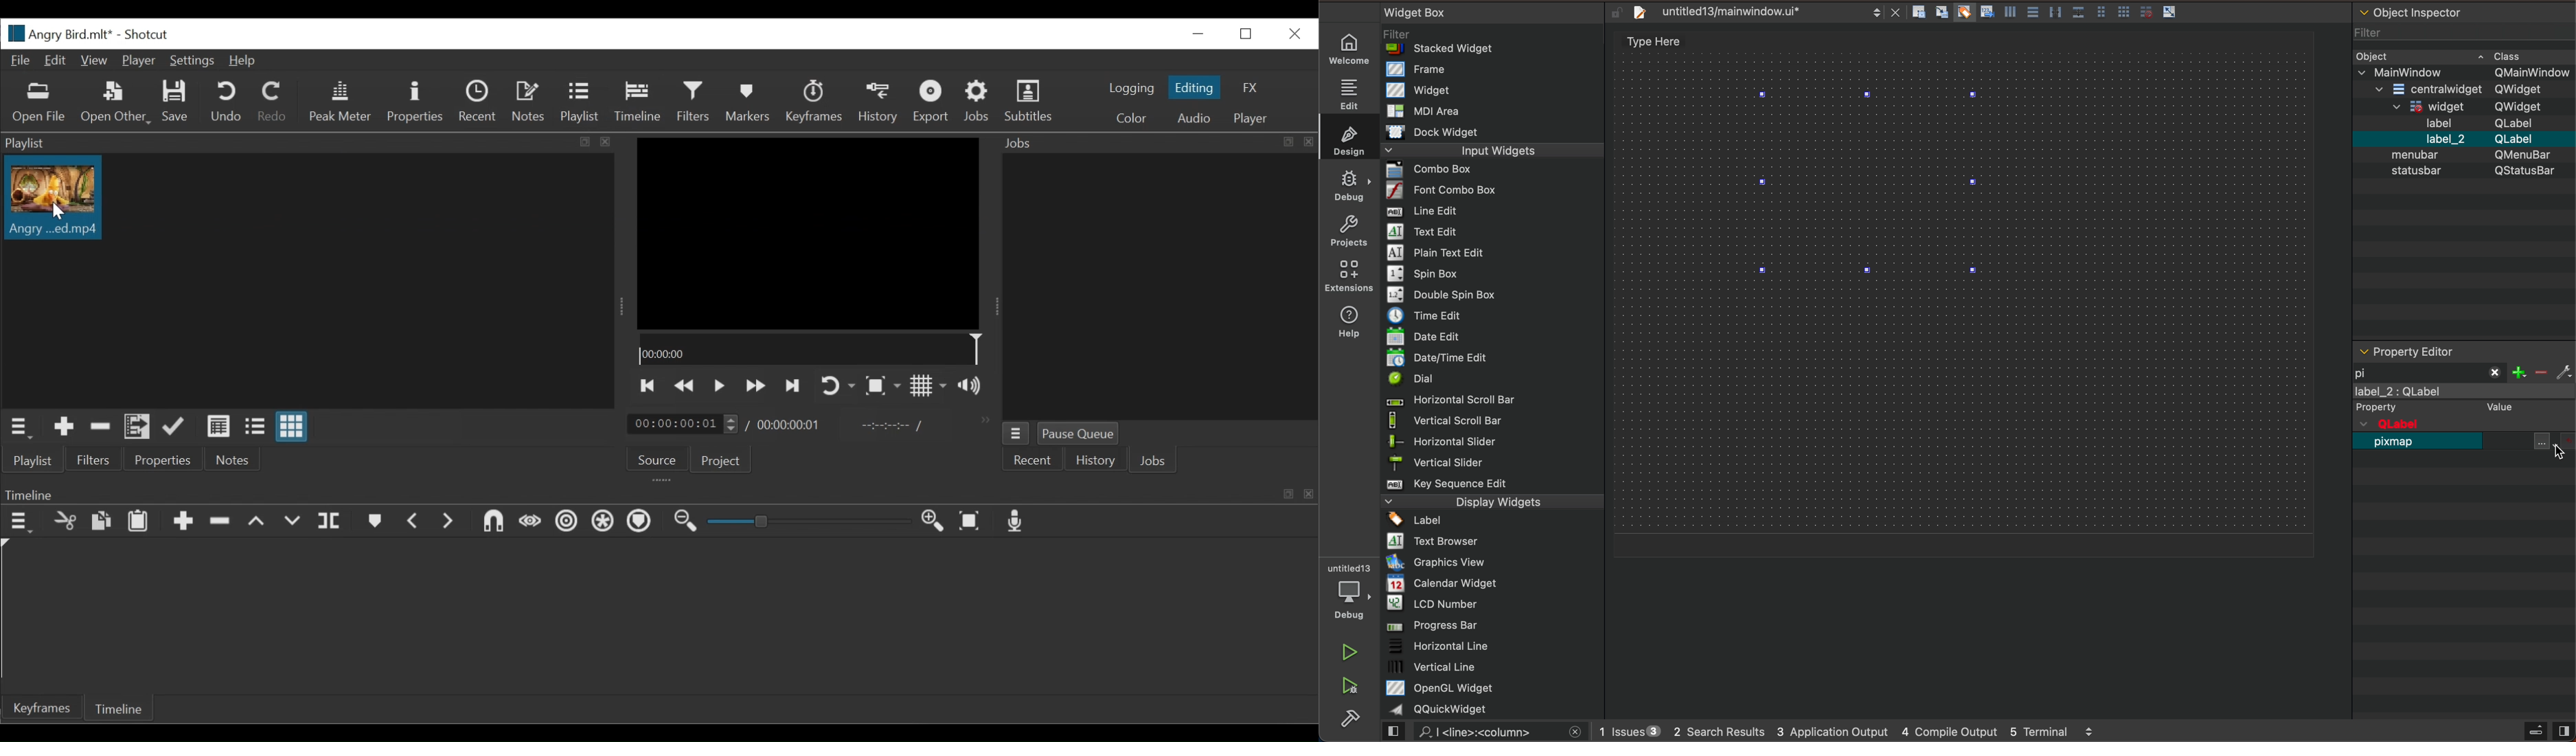 This screenshot has height=756, width=2576. What do you see at coordinates (1194, 87) in the screenshot?
I see `Editing` at bounding box center [1194, 87].